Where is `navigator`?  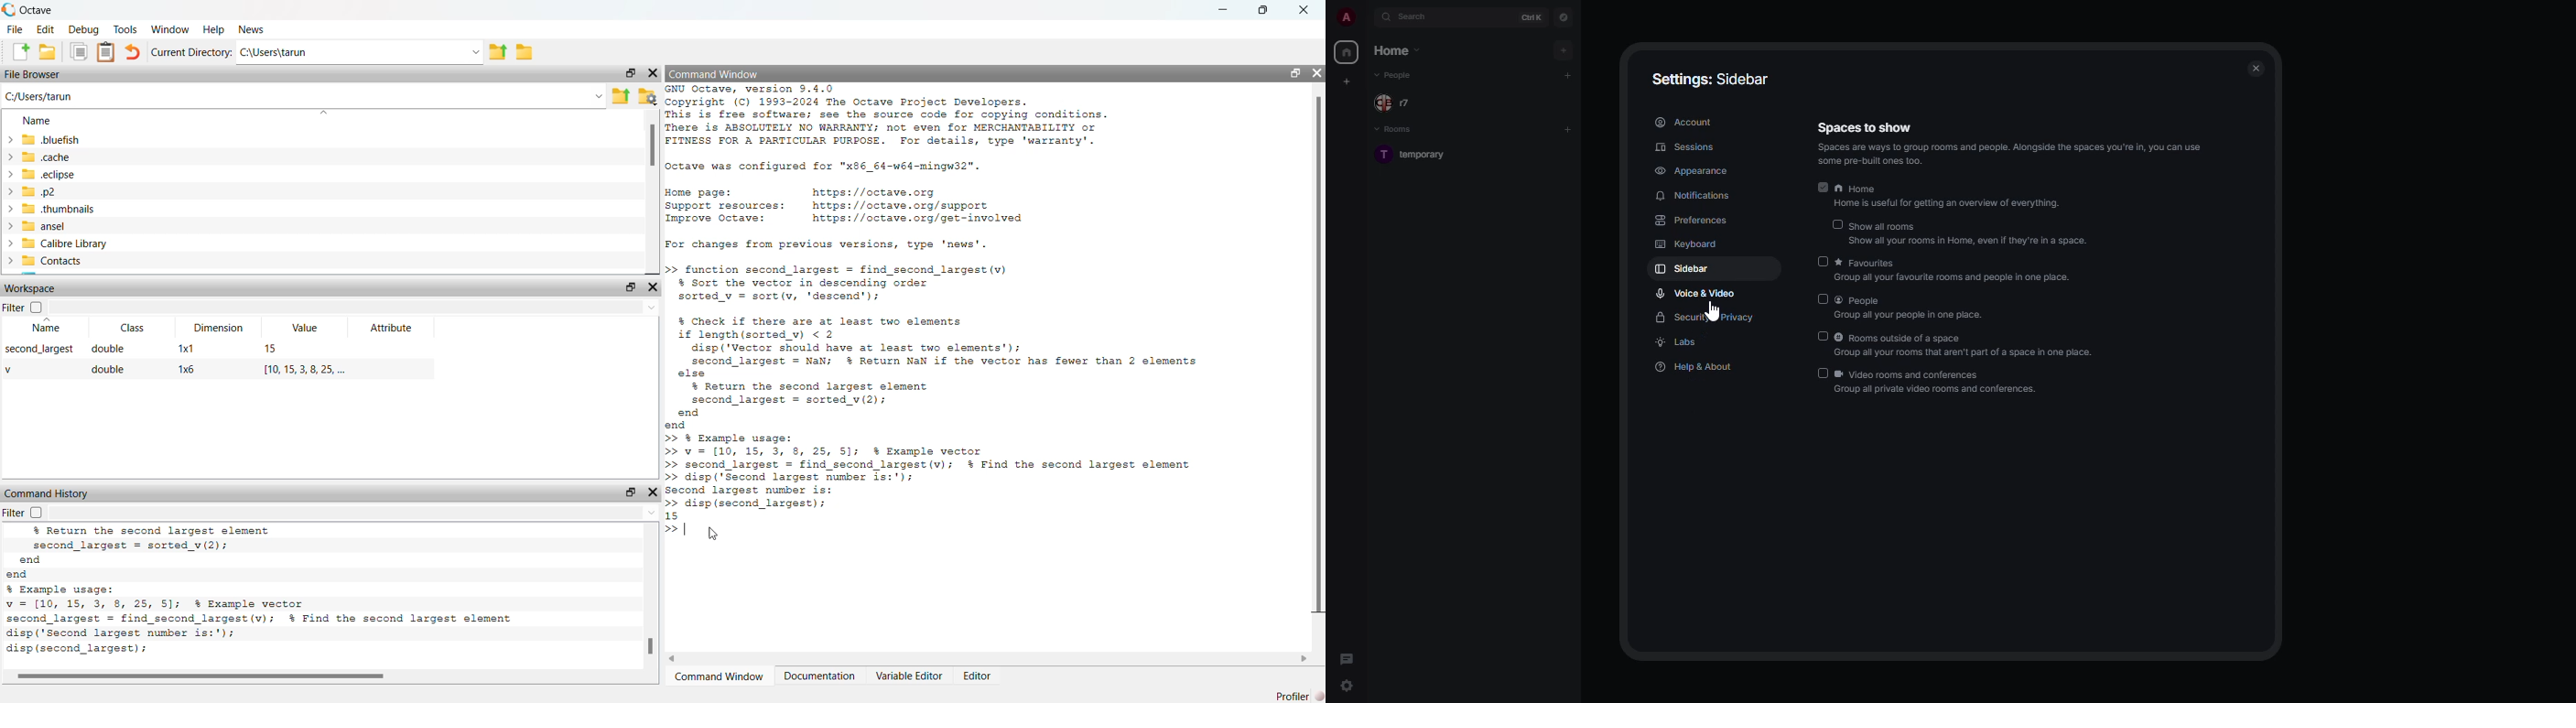 navigator is located at coordinates (1564, 19).